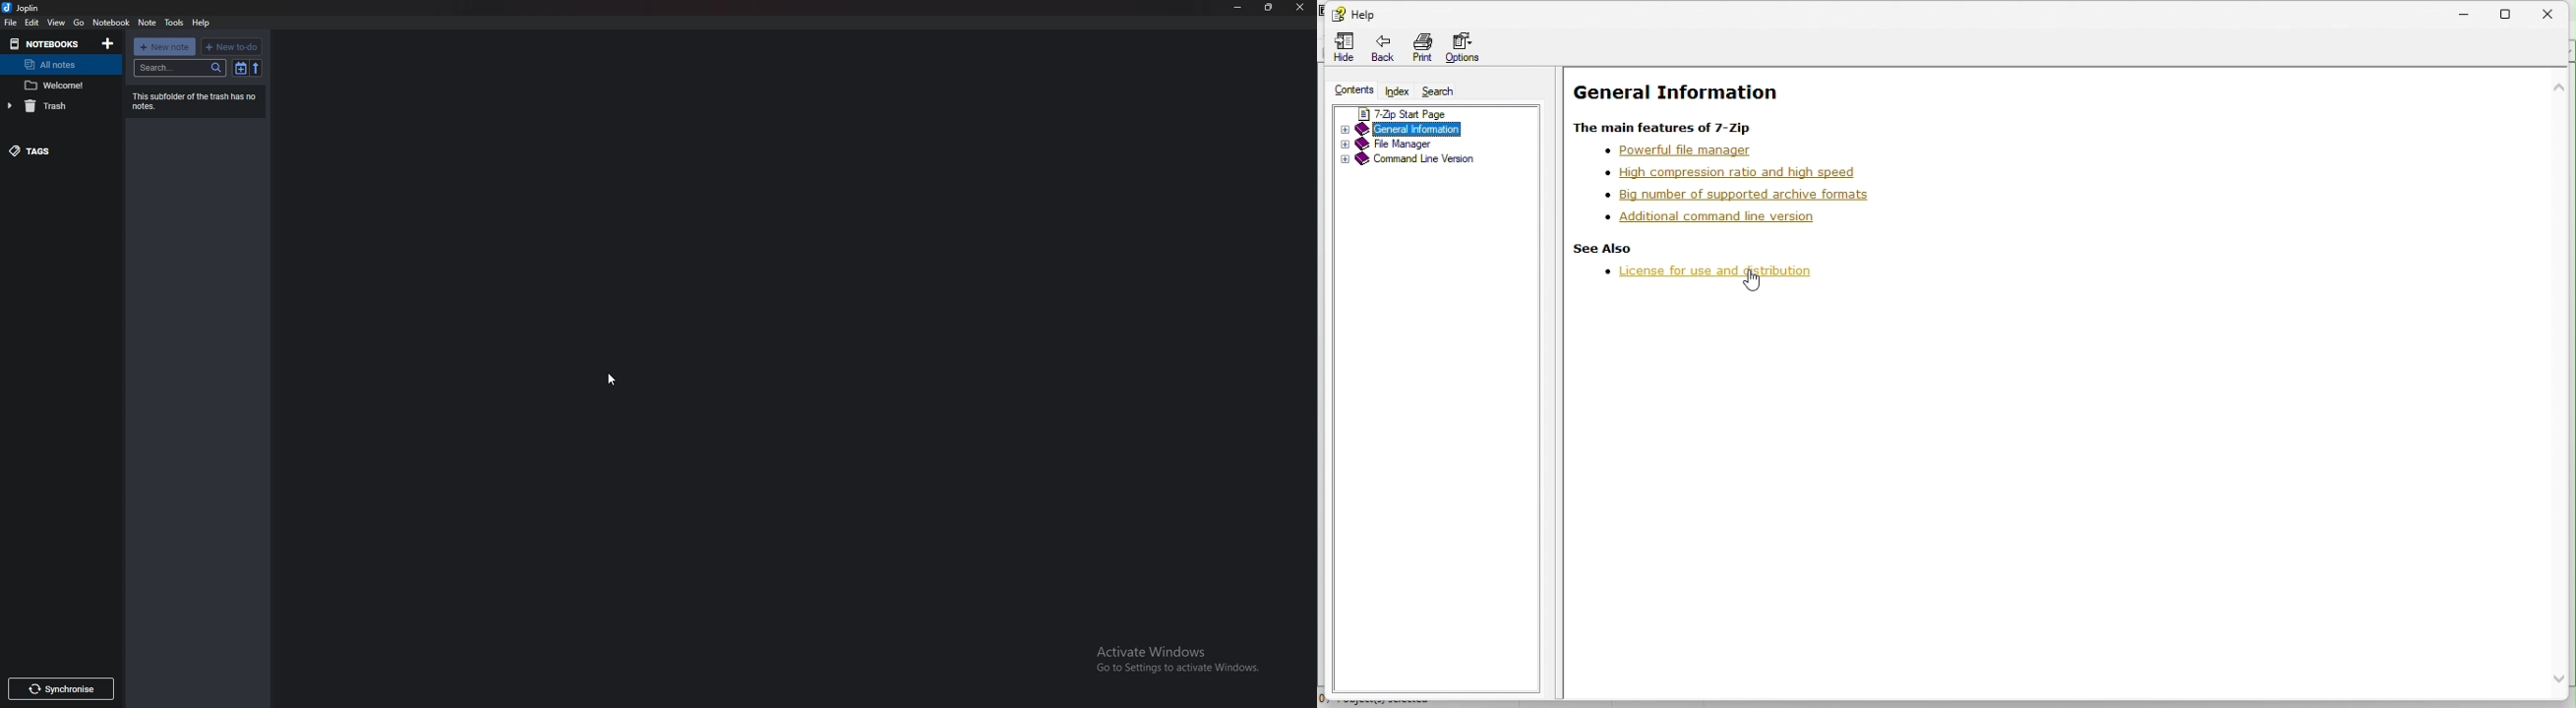 This screenshot has height=728, width=2576. What do you see at coordinates (32, 23) in the screenshot?
I see `edit` at bounding box center [32, 23].